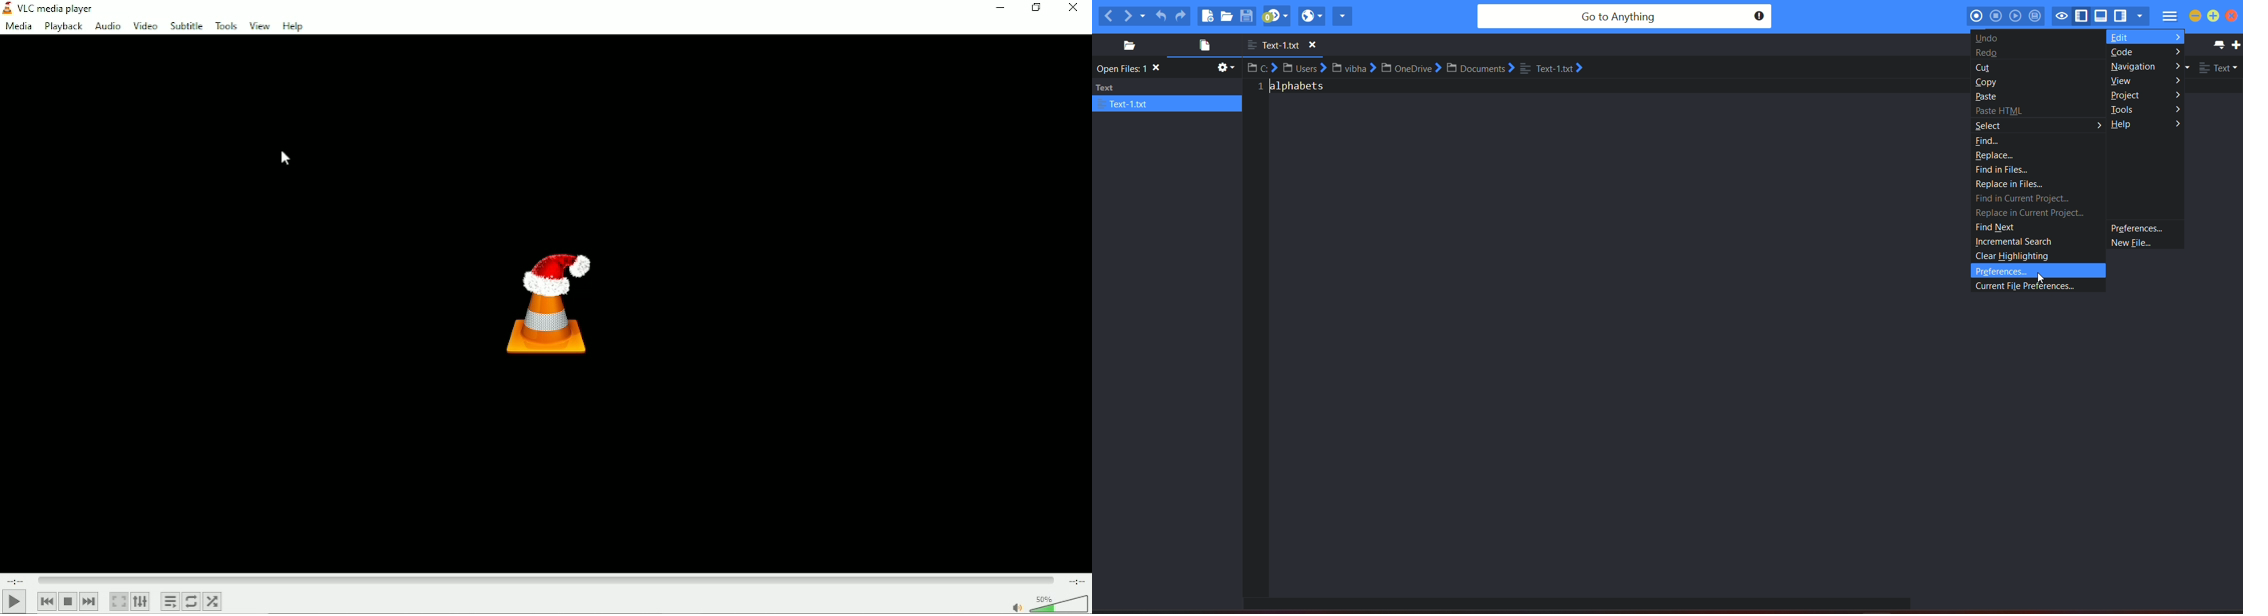 This screenshot has height=616, width=2268. Describe the element at coordinates (185, 25) in the screenshot. I see `Subtitle` at that location.